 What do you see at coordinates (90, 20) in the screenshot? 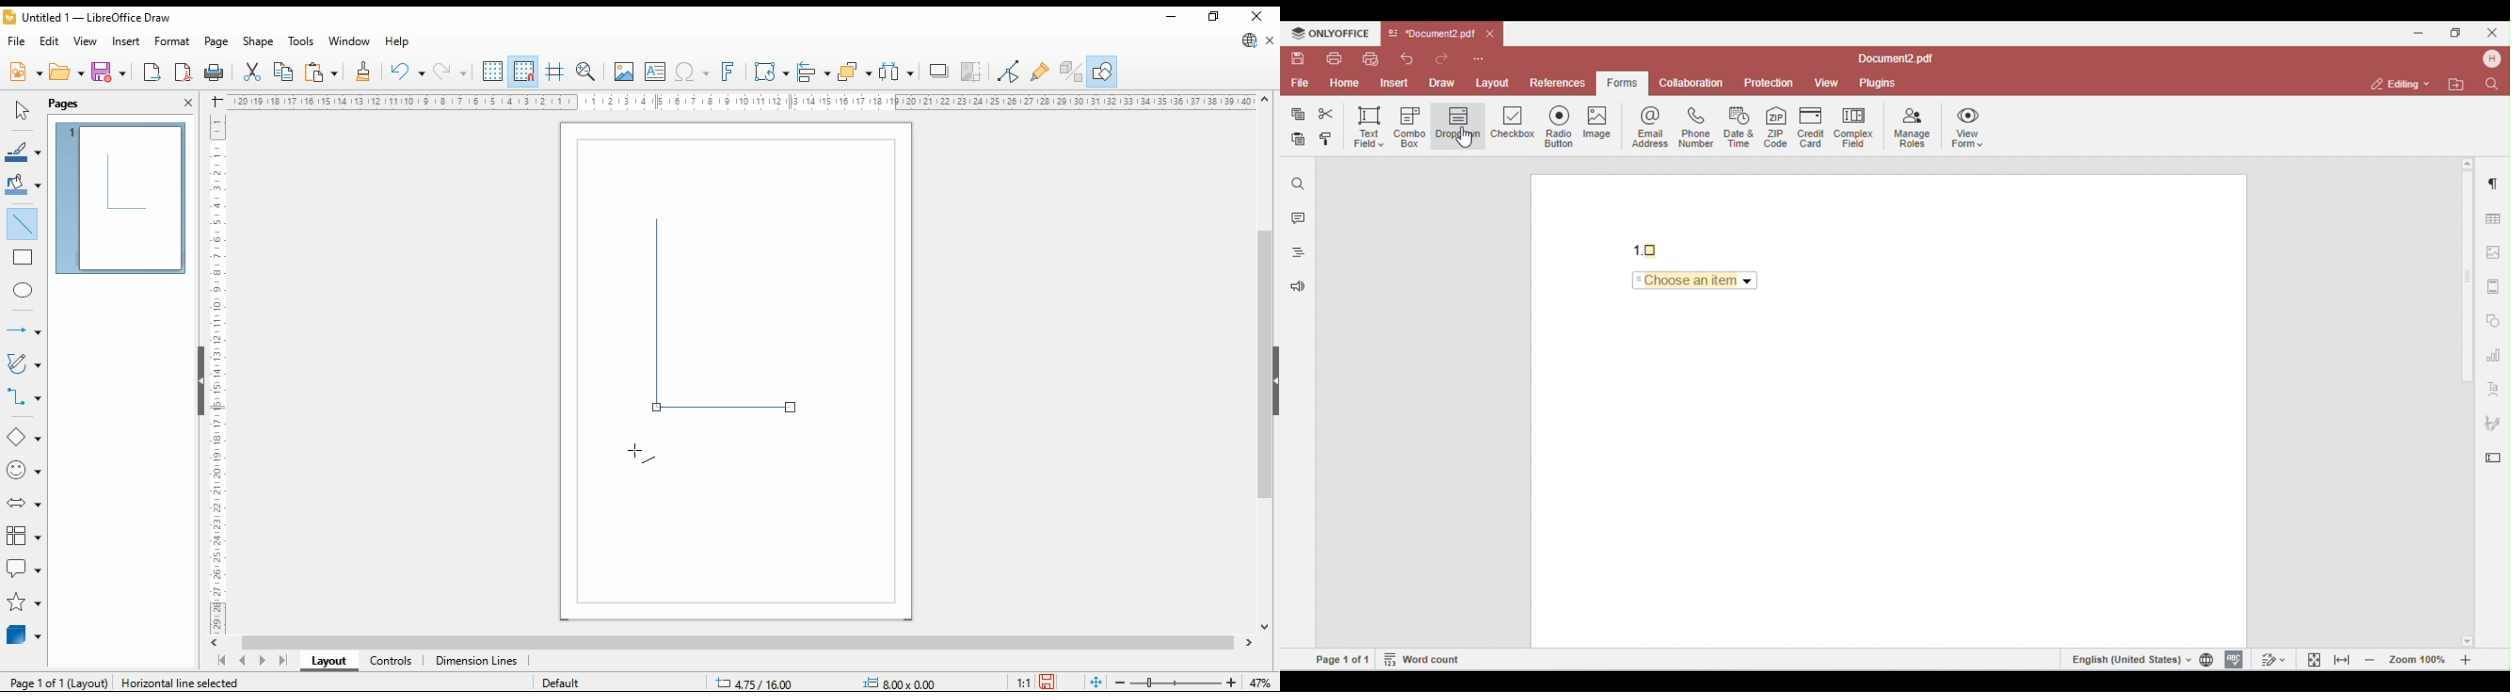
I see `icon and filename` at bounding box center [90, 20].